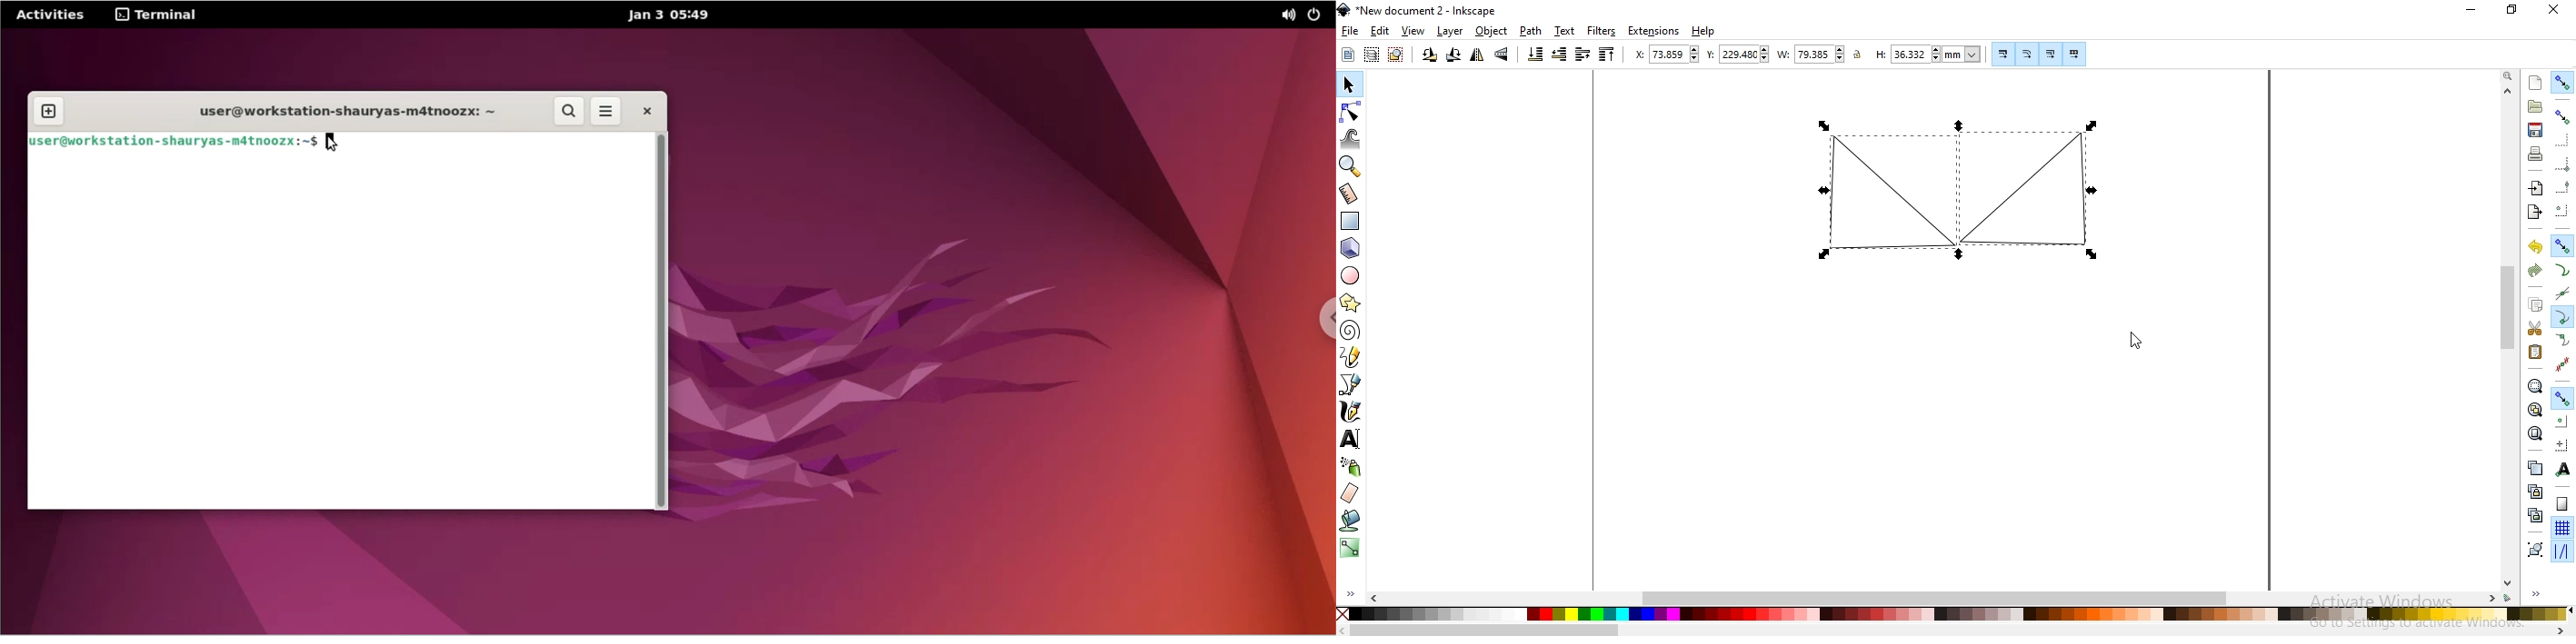  Describe the element at coordinates (2535, 188) in the screenshot. I see `import a bitmap` at that location.